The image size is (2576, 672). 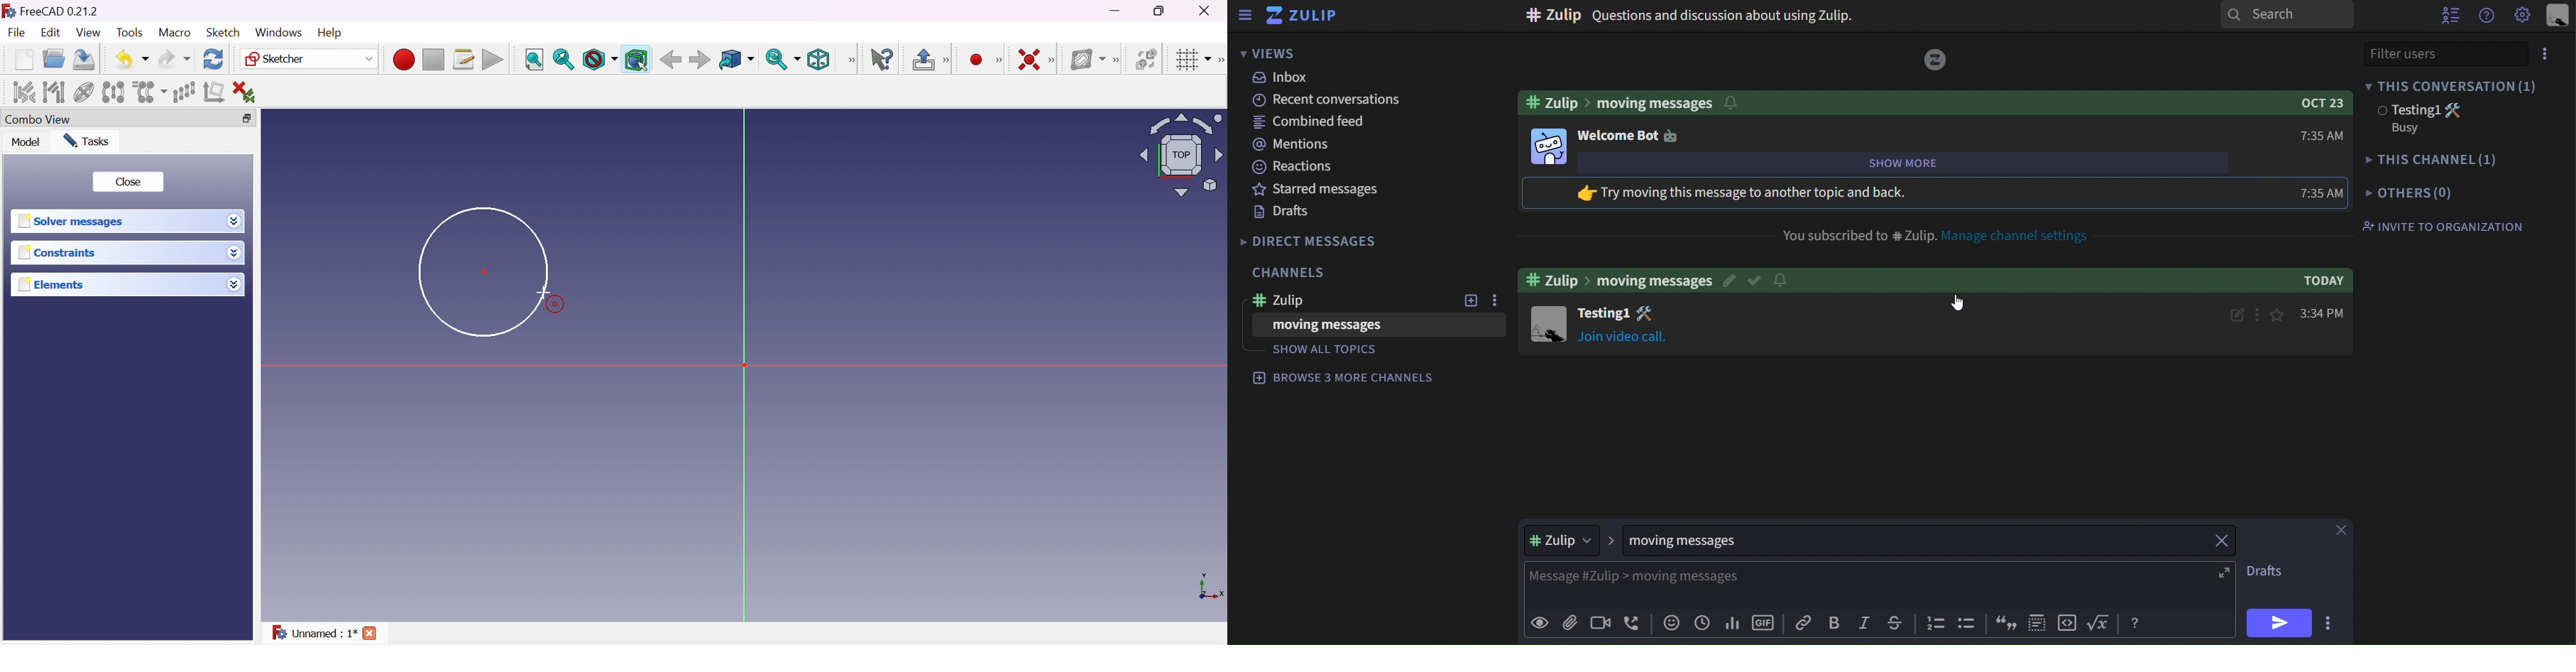 What do you see at coordinates (1294, 168) in the screenshot?
I see `reactions` at bounding box center [1294, 168].